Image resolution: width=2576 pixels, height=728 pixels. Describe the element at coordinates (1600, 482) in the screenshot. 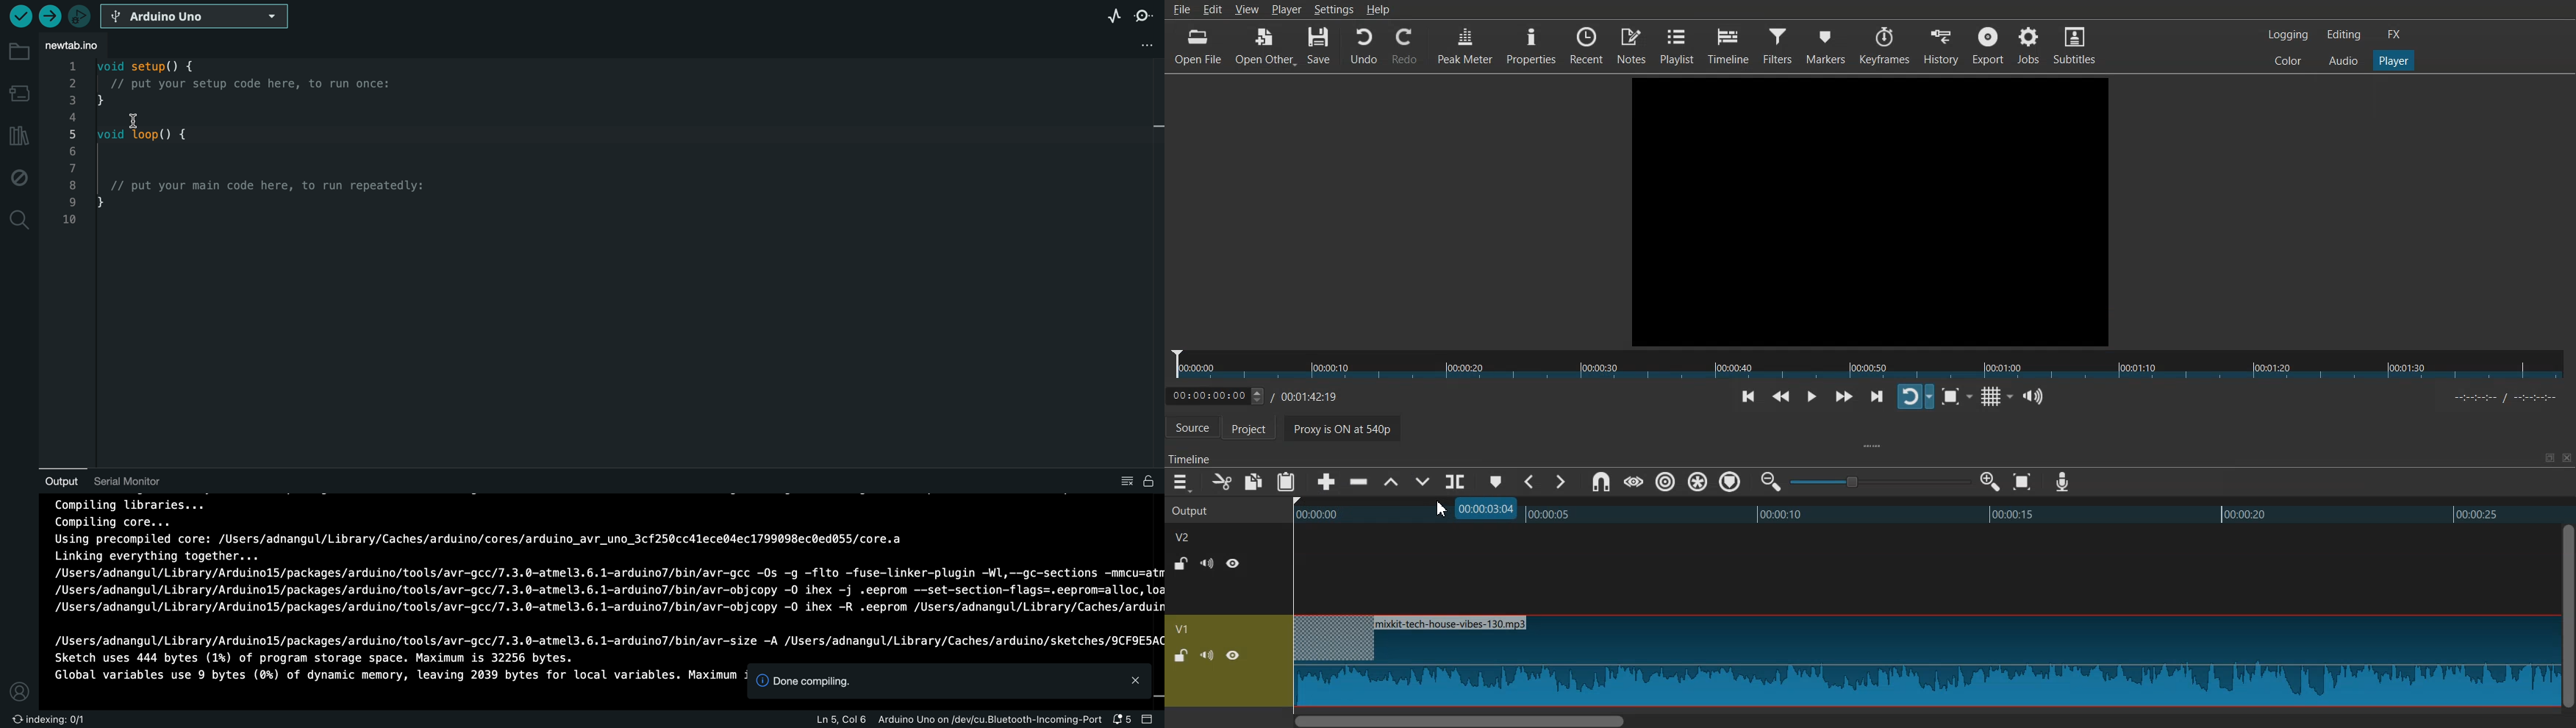

I see `Snap` at that location.